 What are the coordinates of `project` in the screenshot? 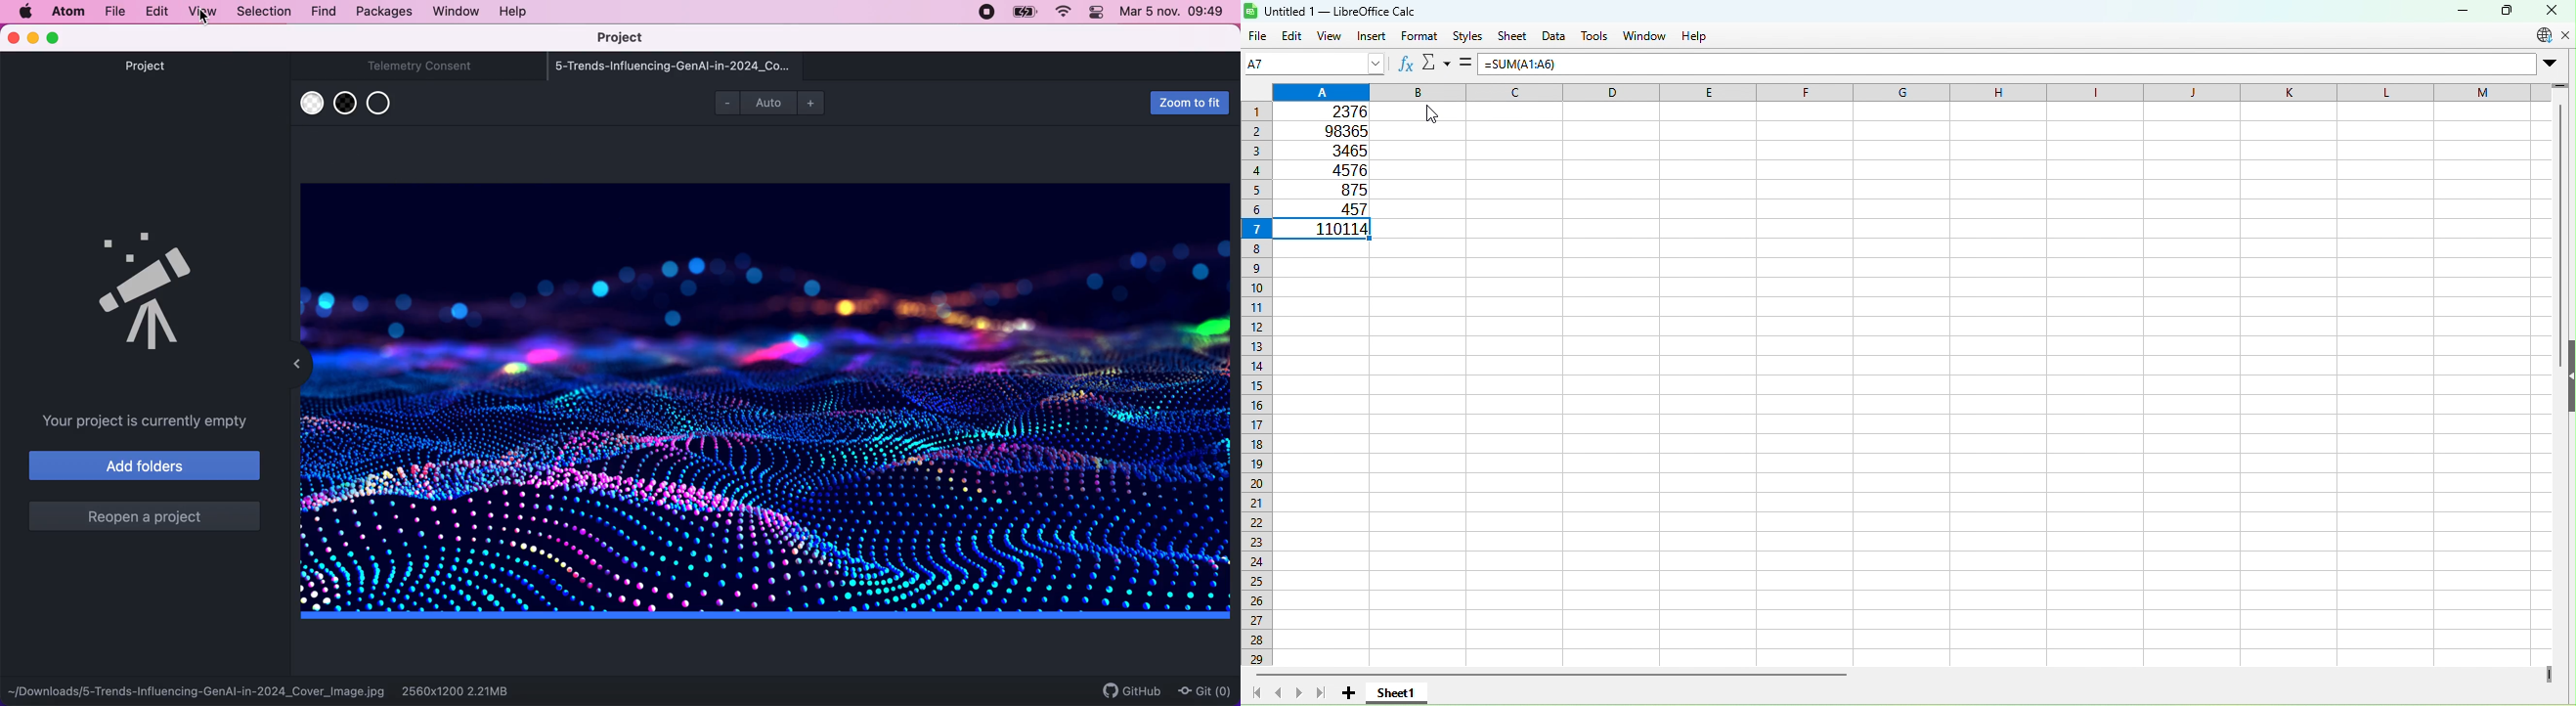 It's located at (624, 39).